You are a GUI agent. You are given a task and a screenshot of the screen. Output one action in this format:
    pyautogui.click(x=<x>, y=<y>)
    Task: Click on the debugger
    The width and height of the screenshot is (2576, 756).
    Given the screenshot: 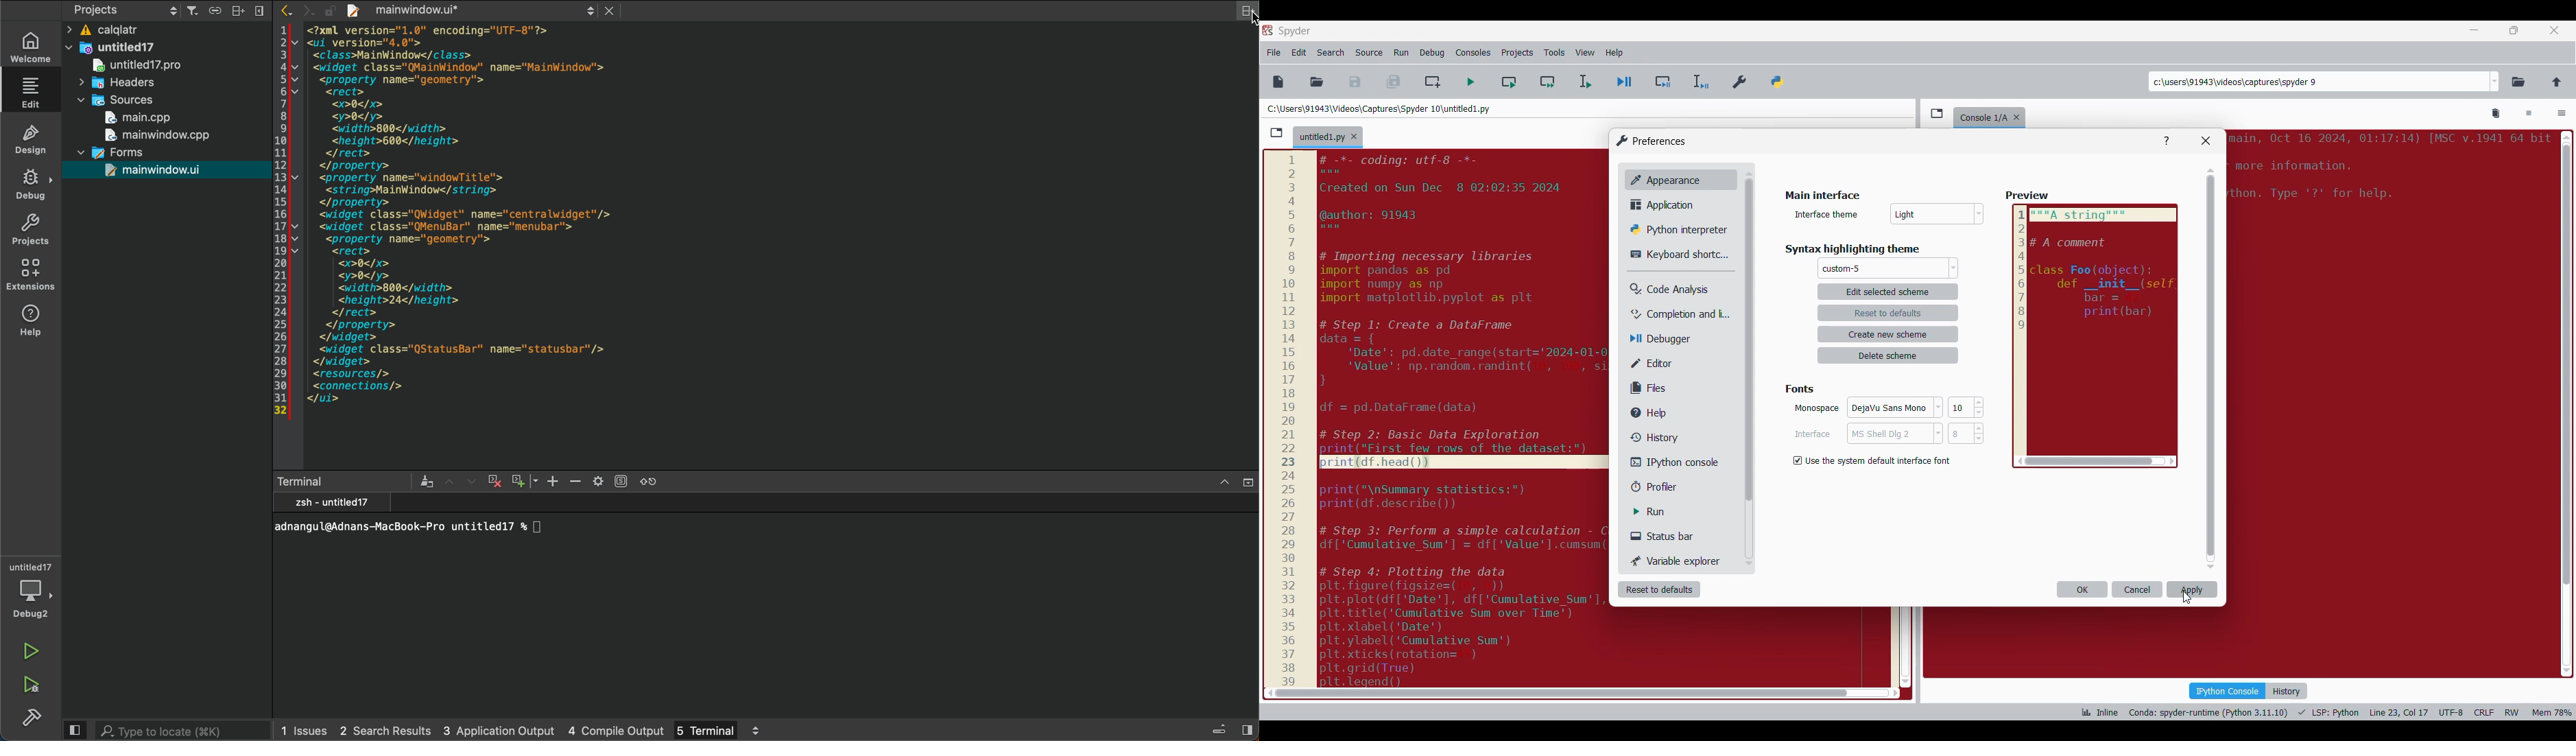 What is the action you would take?
    pyautogui.click(x=31, y=589)
    